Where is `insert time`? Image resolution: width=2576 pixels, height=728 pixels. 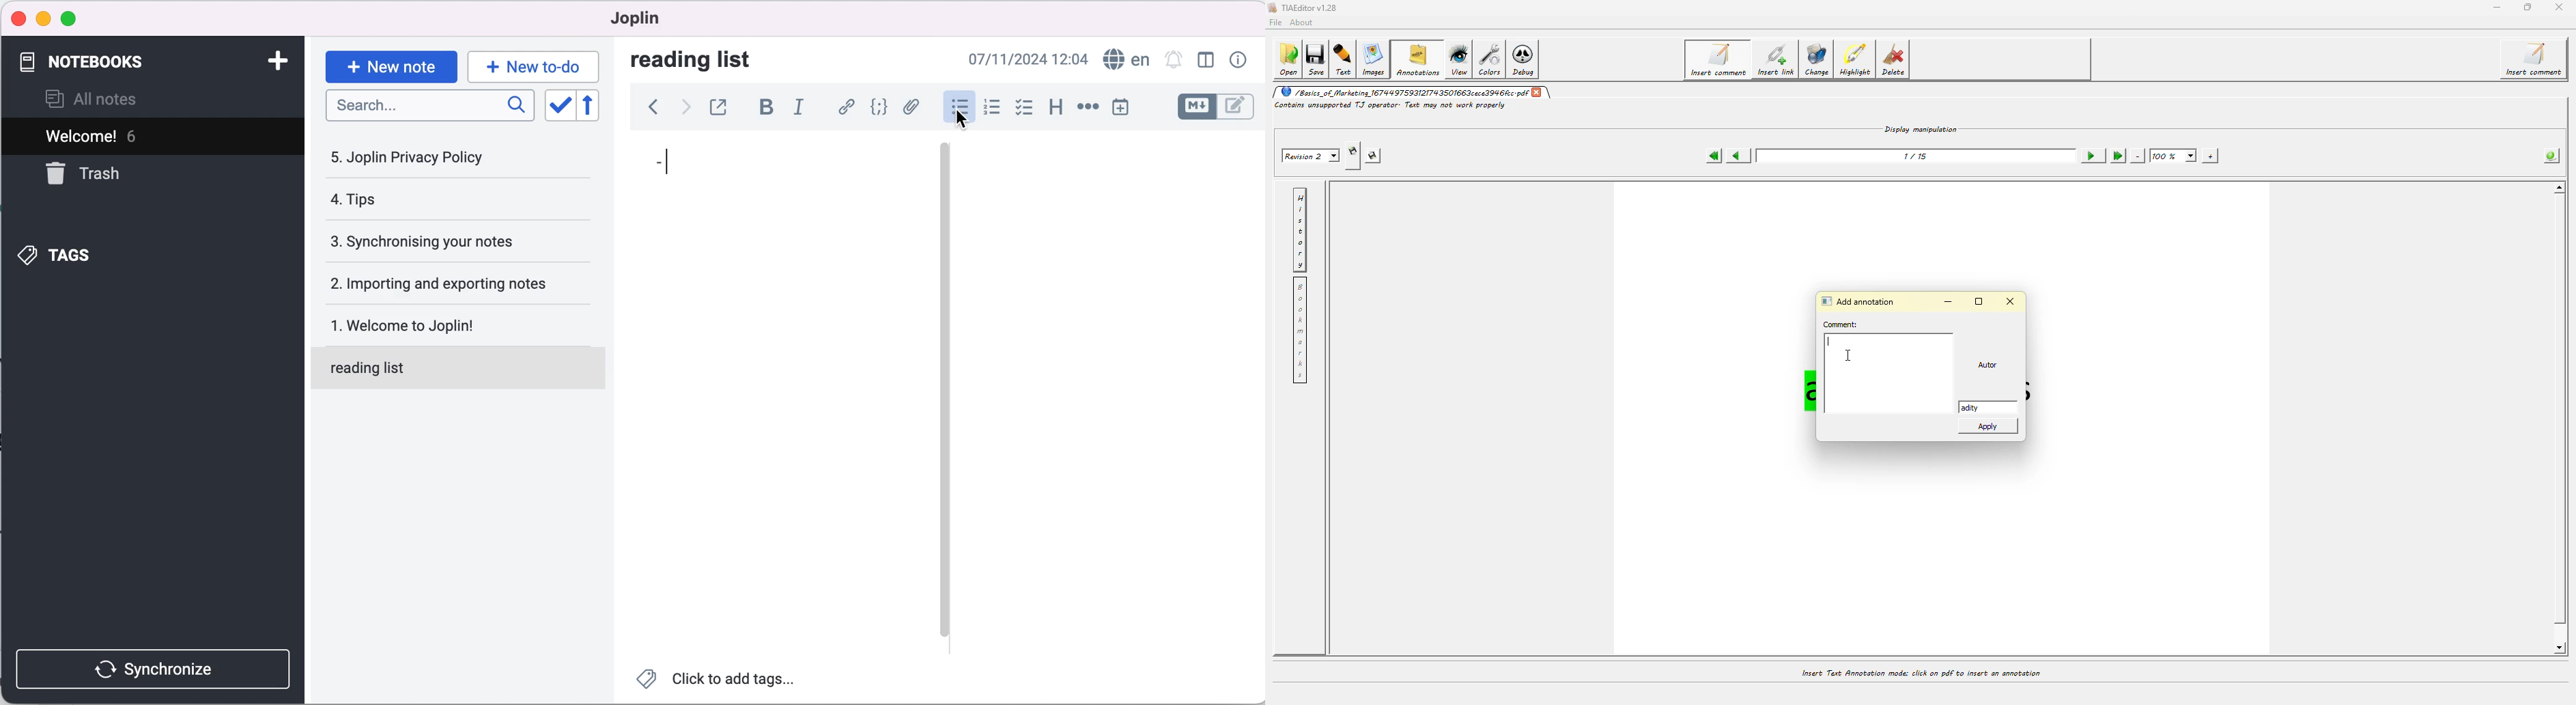
insert time is located at coordinates (1120, 109).